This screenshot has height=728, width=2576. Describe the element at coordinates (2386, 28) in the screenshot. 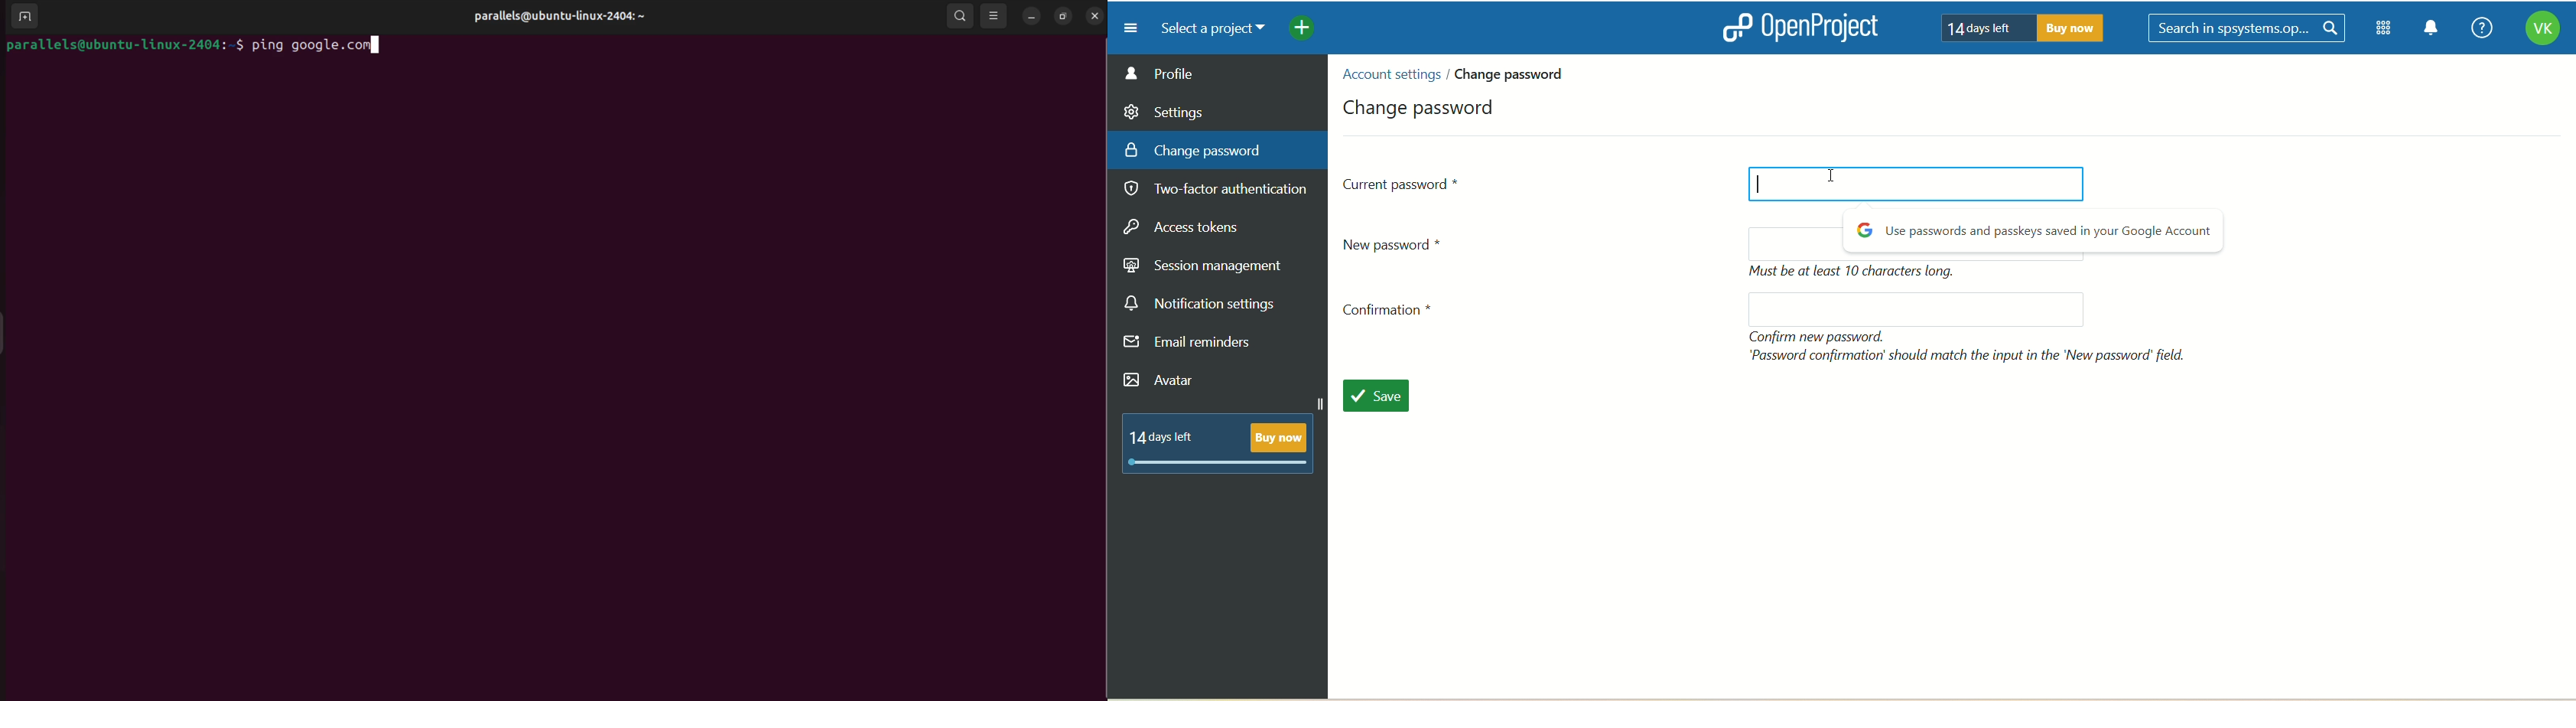

I see `module` at that location.